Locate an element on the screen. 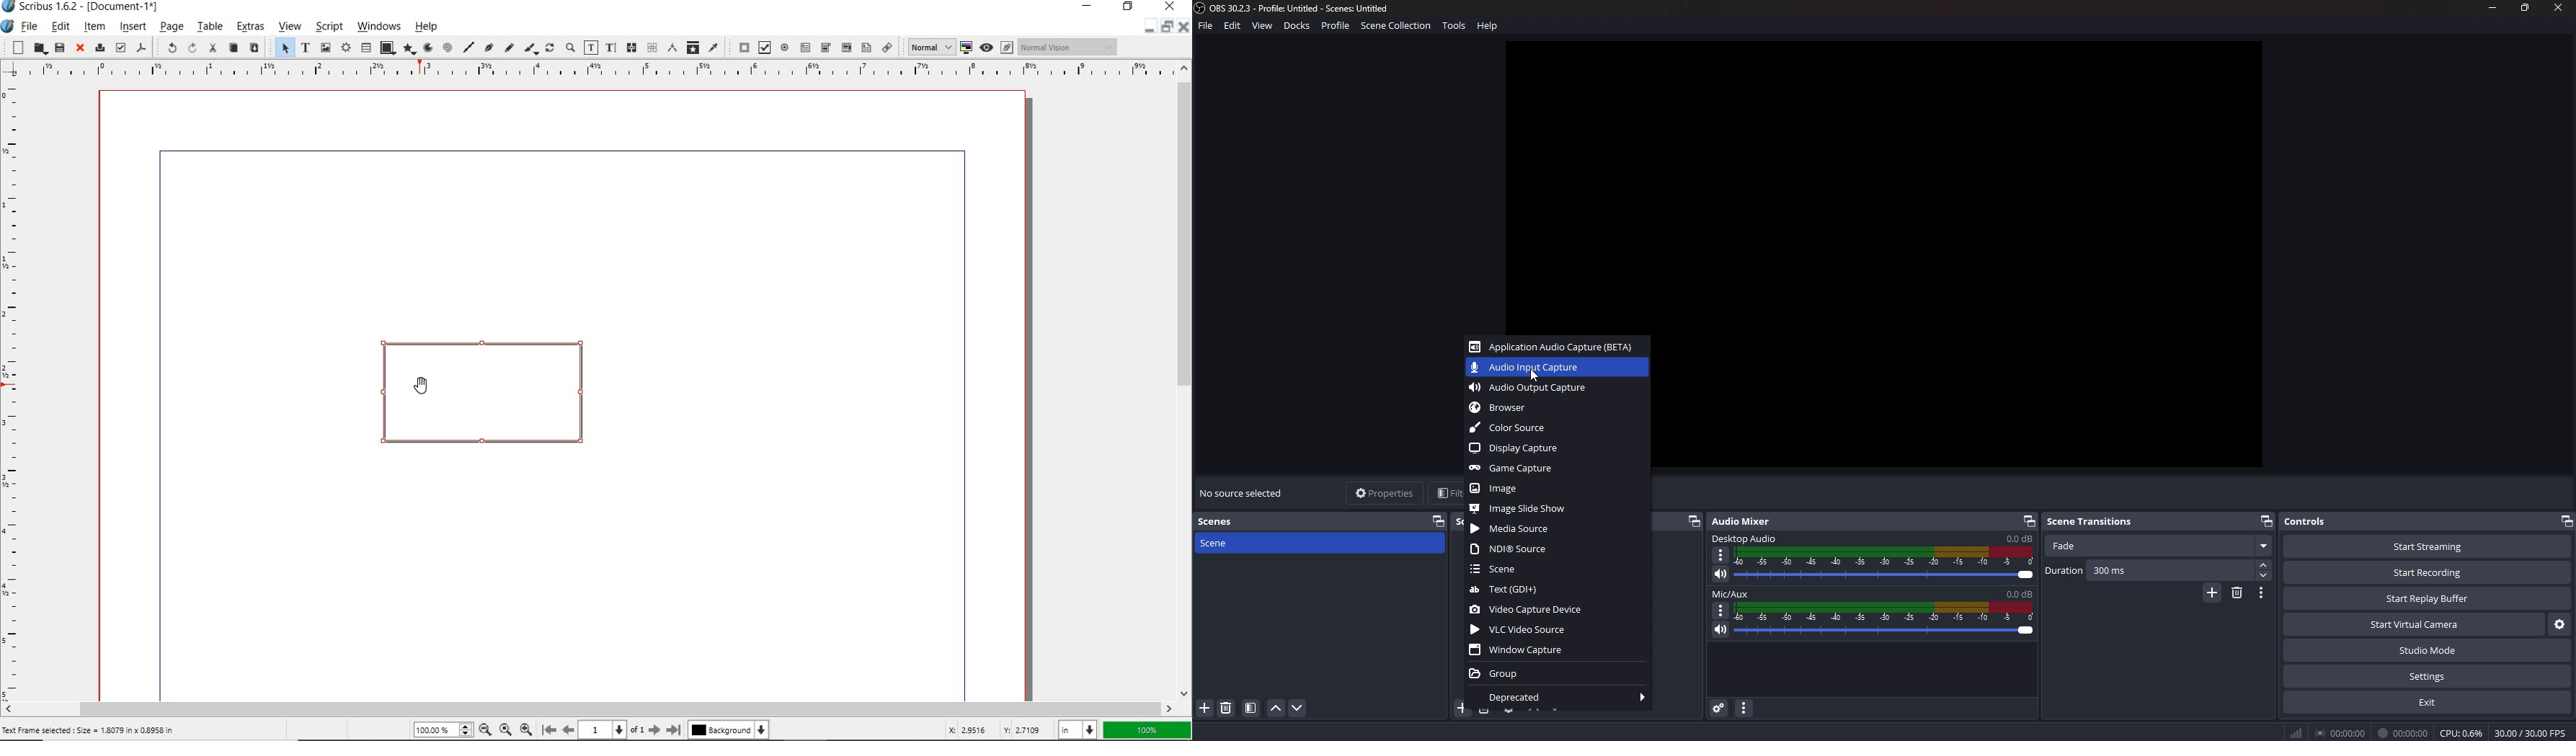  minimize is located at coordinates (1165, 27).